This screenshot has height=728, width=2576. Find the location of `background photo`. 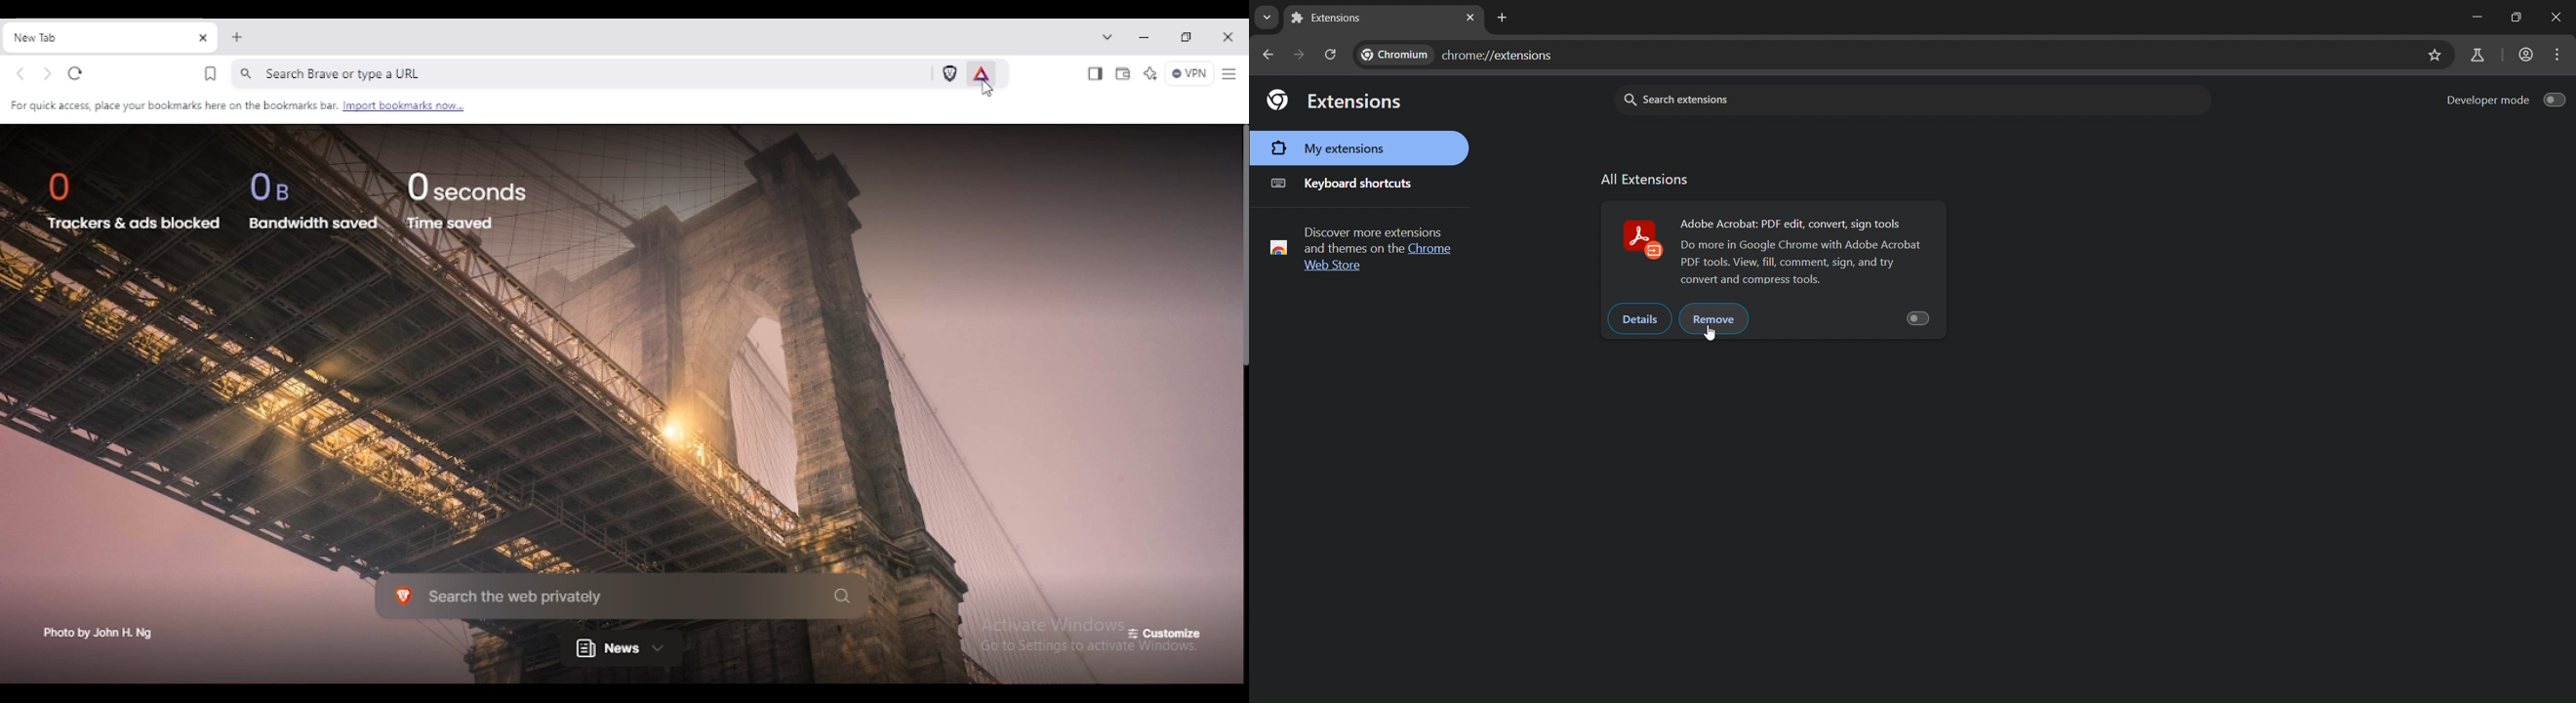

background photo is located at coordinates (607, 397).